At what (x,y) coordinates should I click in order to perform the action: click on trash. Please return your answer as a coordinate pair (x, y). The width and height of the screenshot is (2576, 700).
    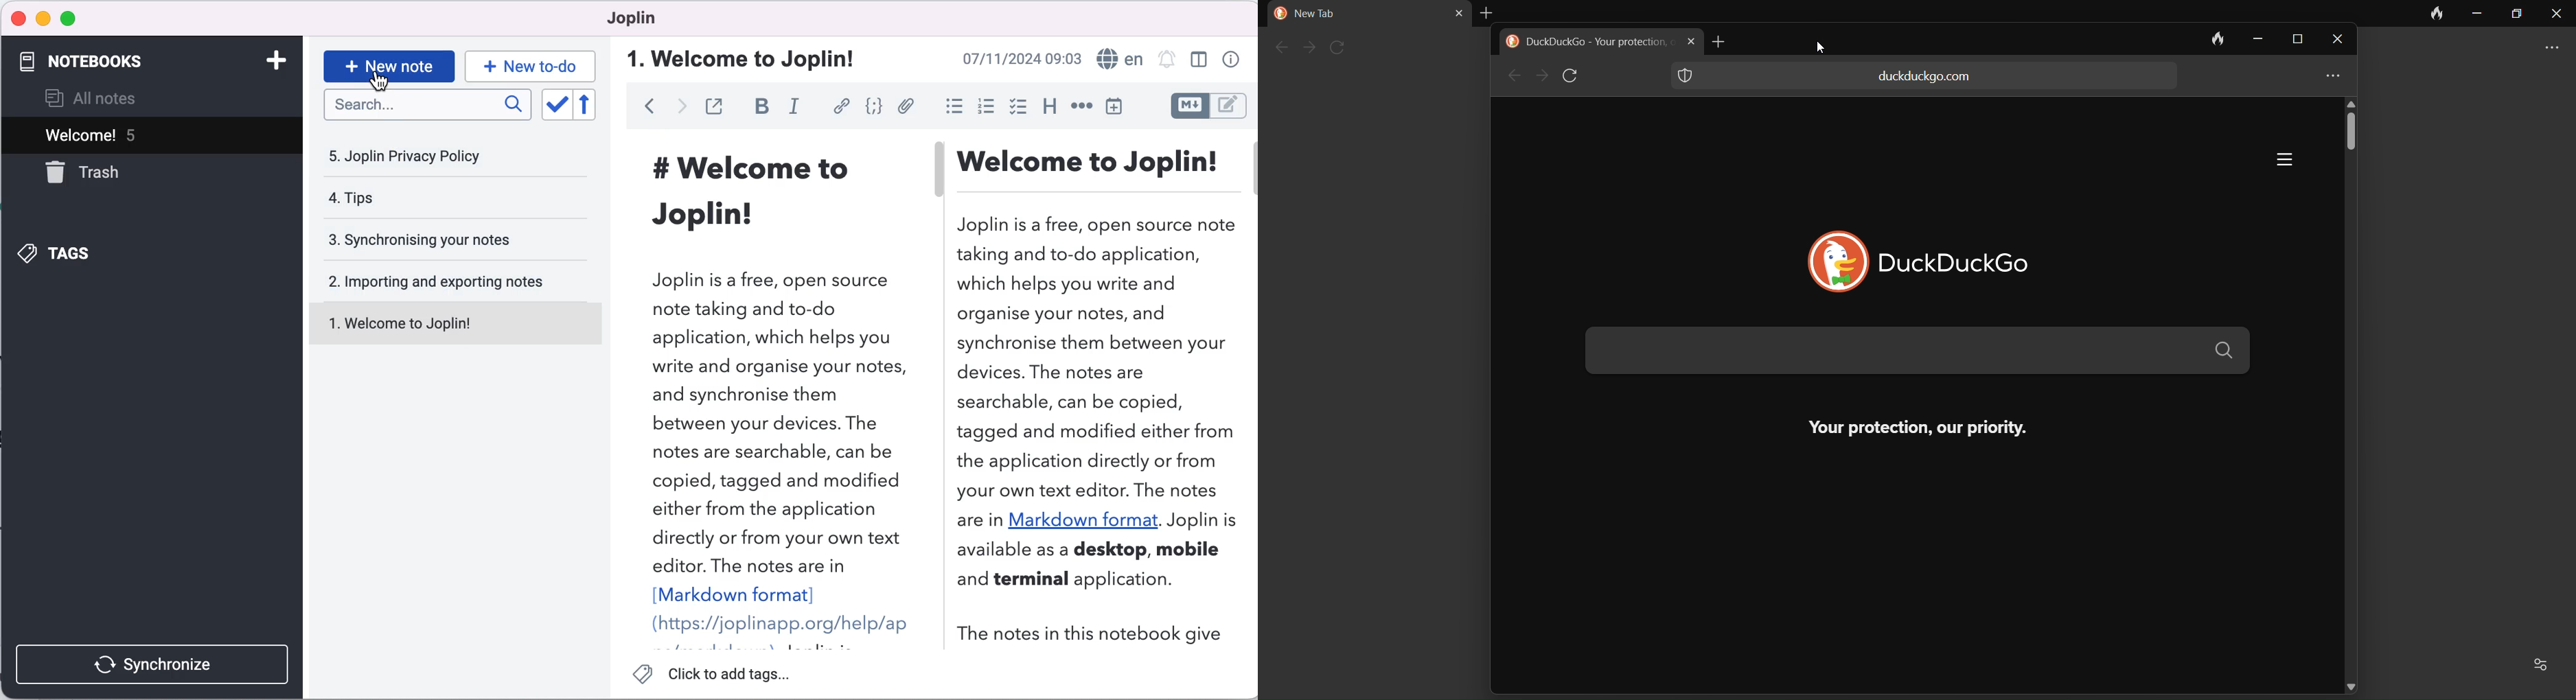
    Looking at the image, I should click on (96, 178).